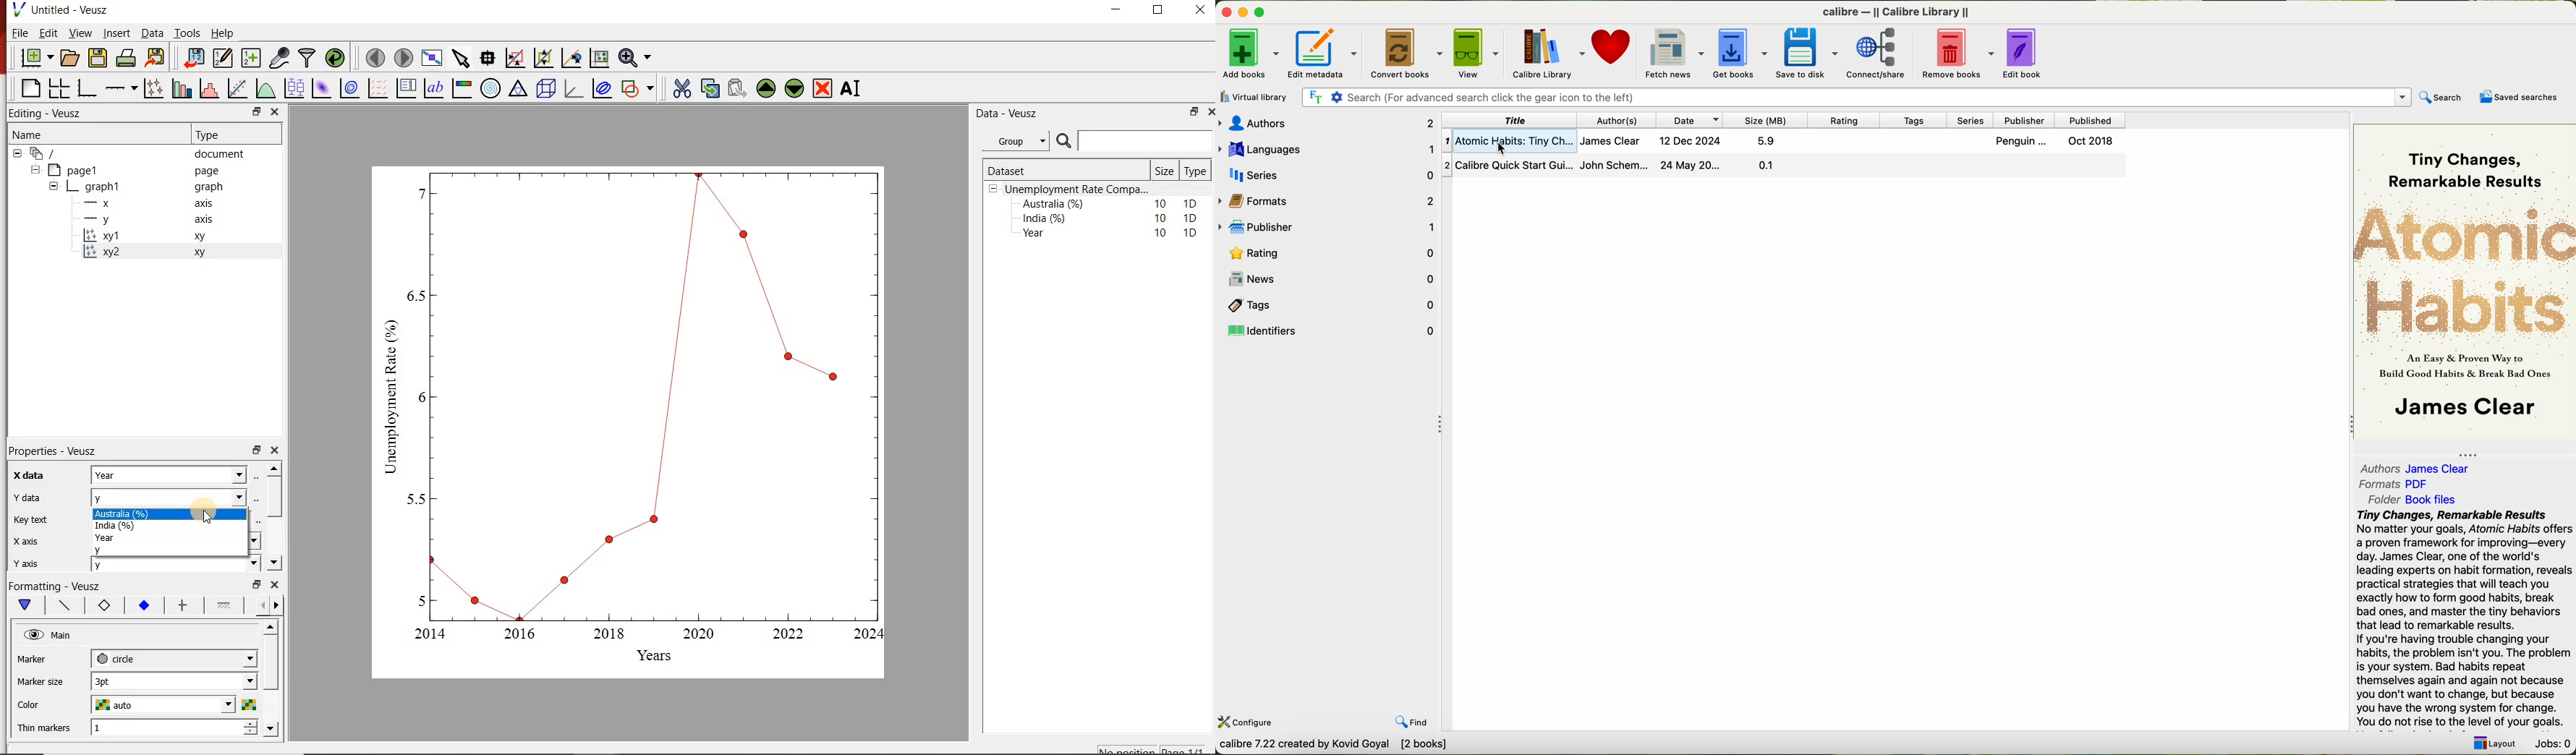  I want to click on authors, so click(1617, 120).